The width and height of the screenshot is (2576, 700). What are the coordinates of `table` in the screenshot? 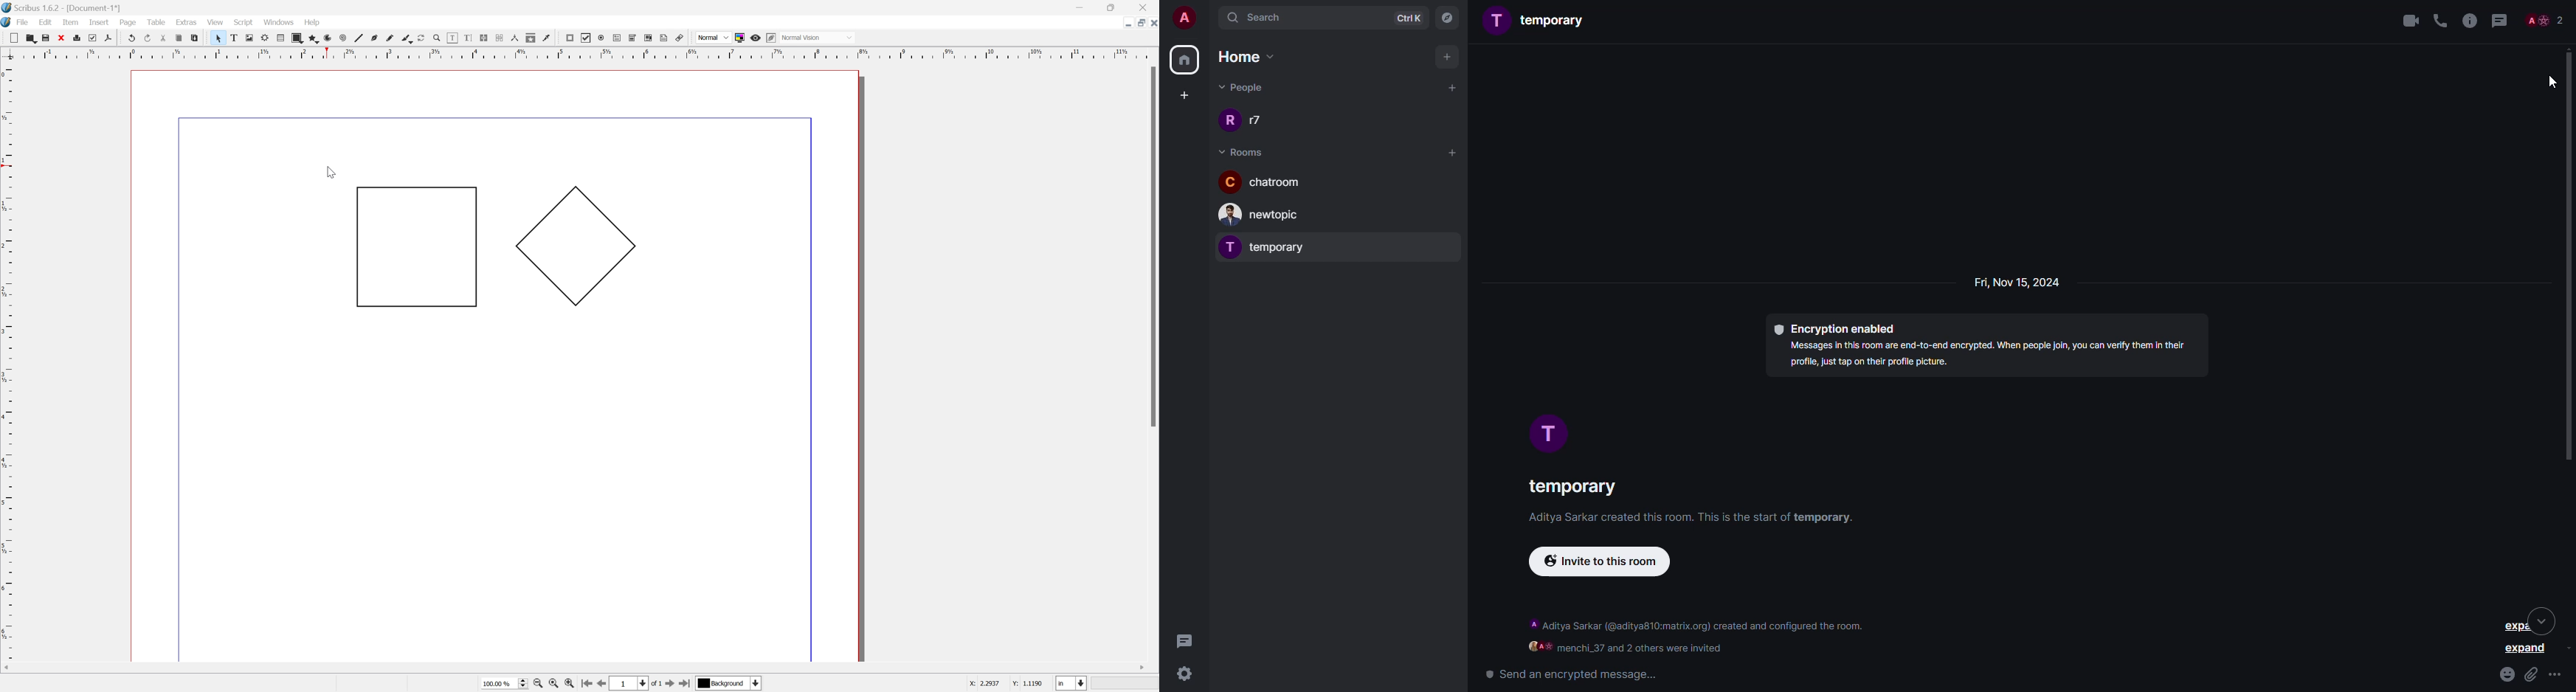 It's located at (158, 23).